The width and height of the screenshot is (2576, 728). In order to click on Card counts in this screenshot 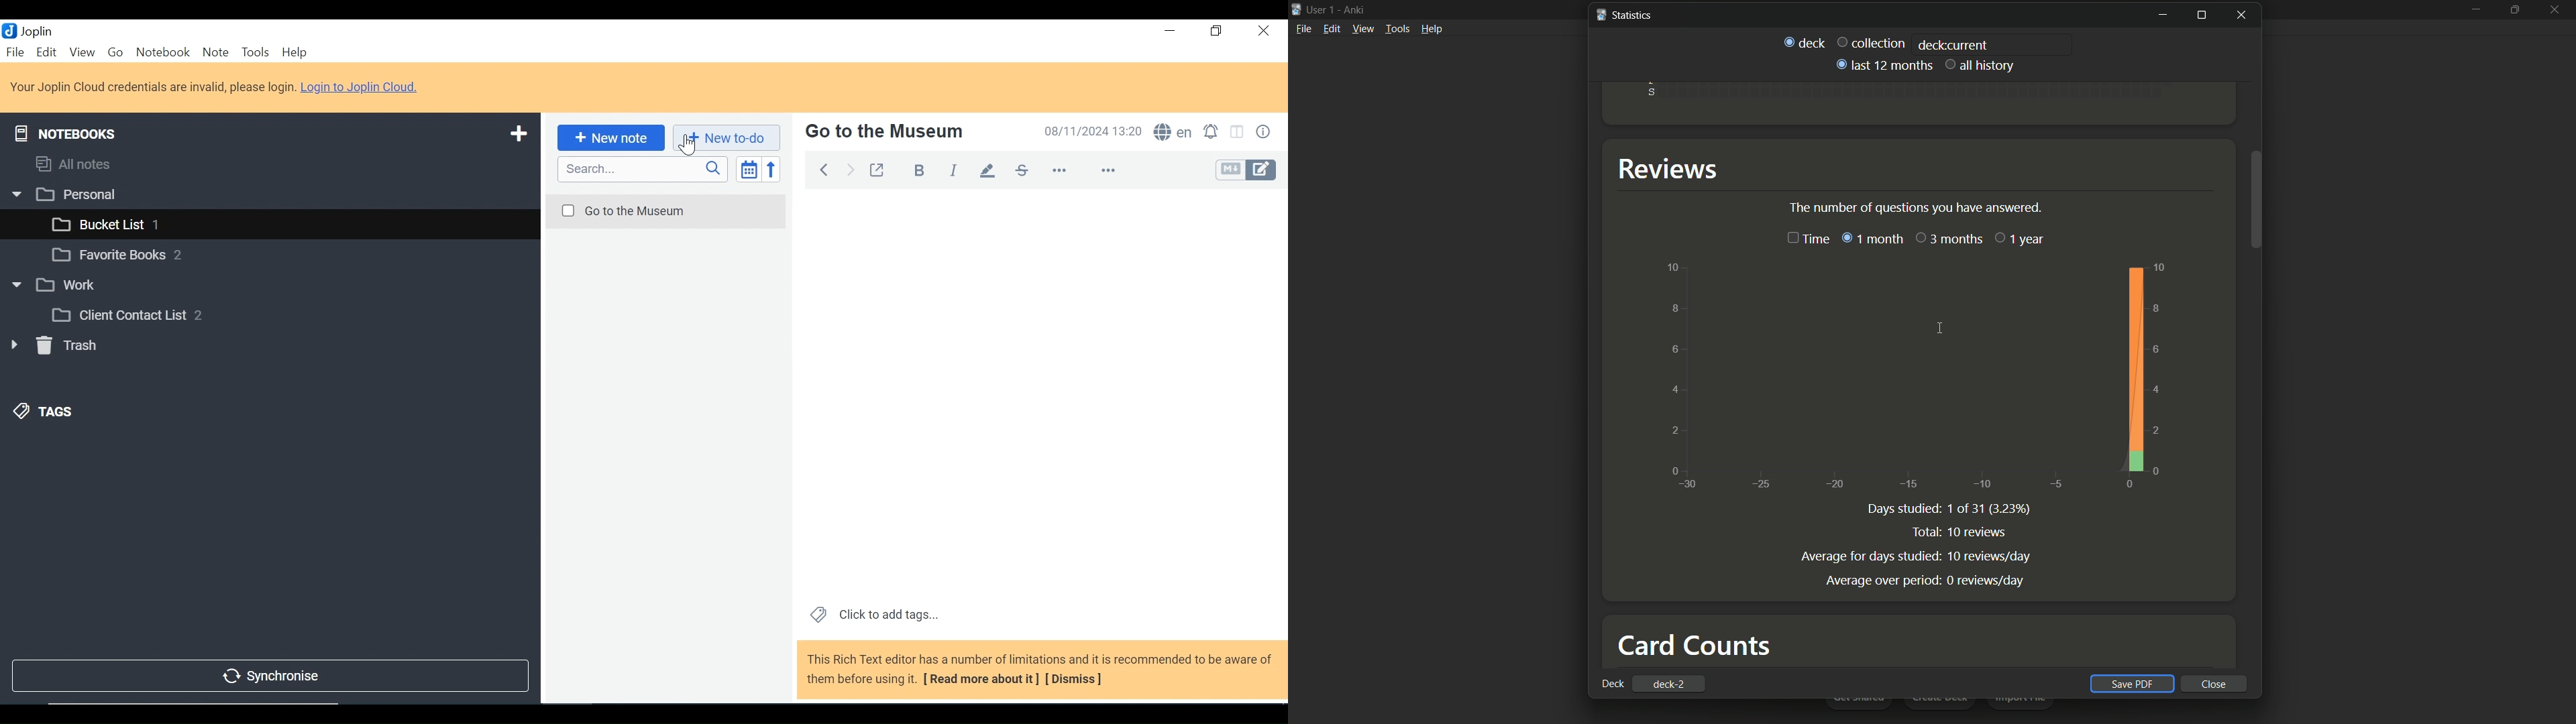, I will do `click(1694, 645)`.